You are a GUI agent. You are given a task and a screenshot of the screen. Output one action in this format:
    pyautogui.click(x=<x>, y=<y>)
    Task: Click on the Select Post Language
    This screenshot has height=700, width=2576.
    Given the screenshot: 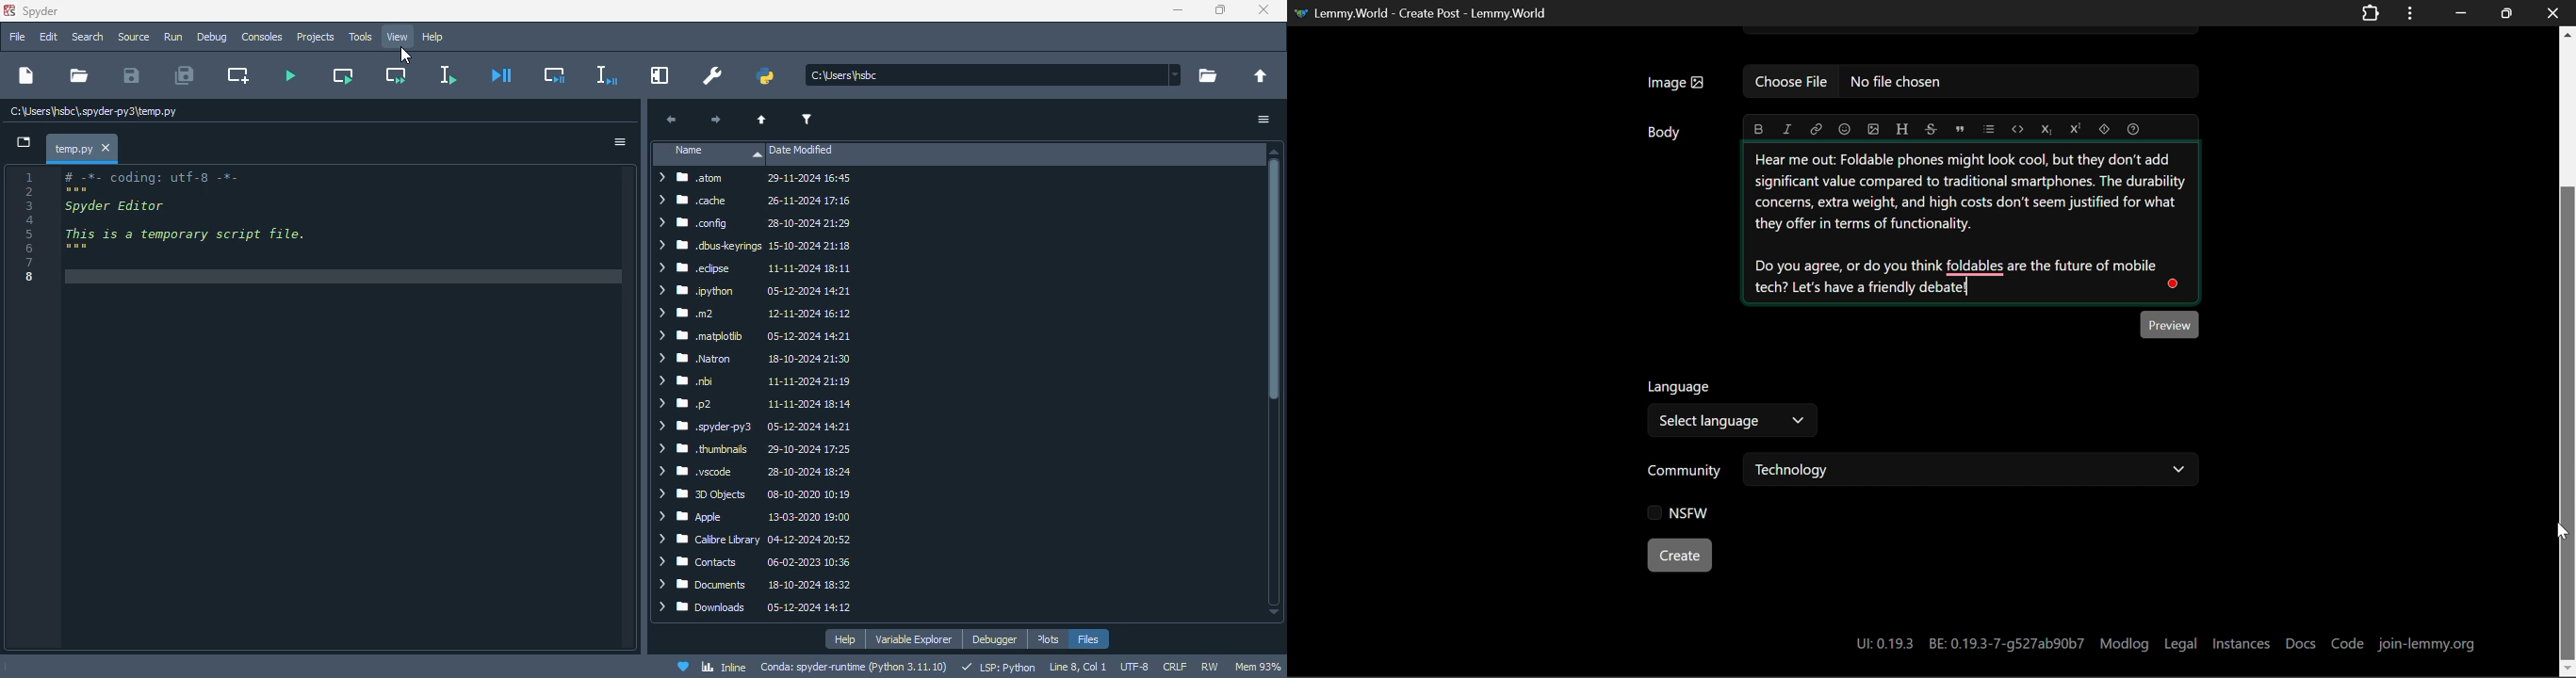 What is the action you would take?
    pyautogui.click(x=1730, y=410)
    